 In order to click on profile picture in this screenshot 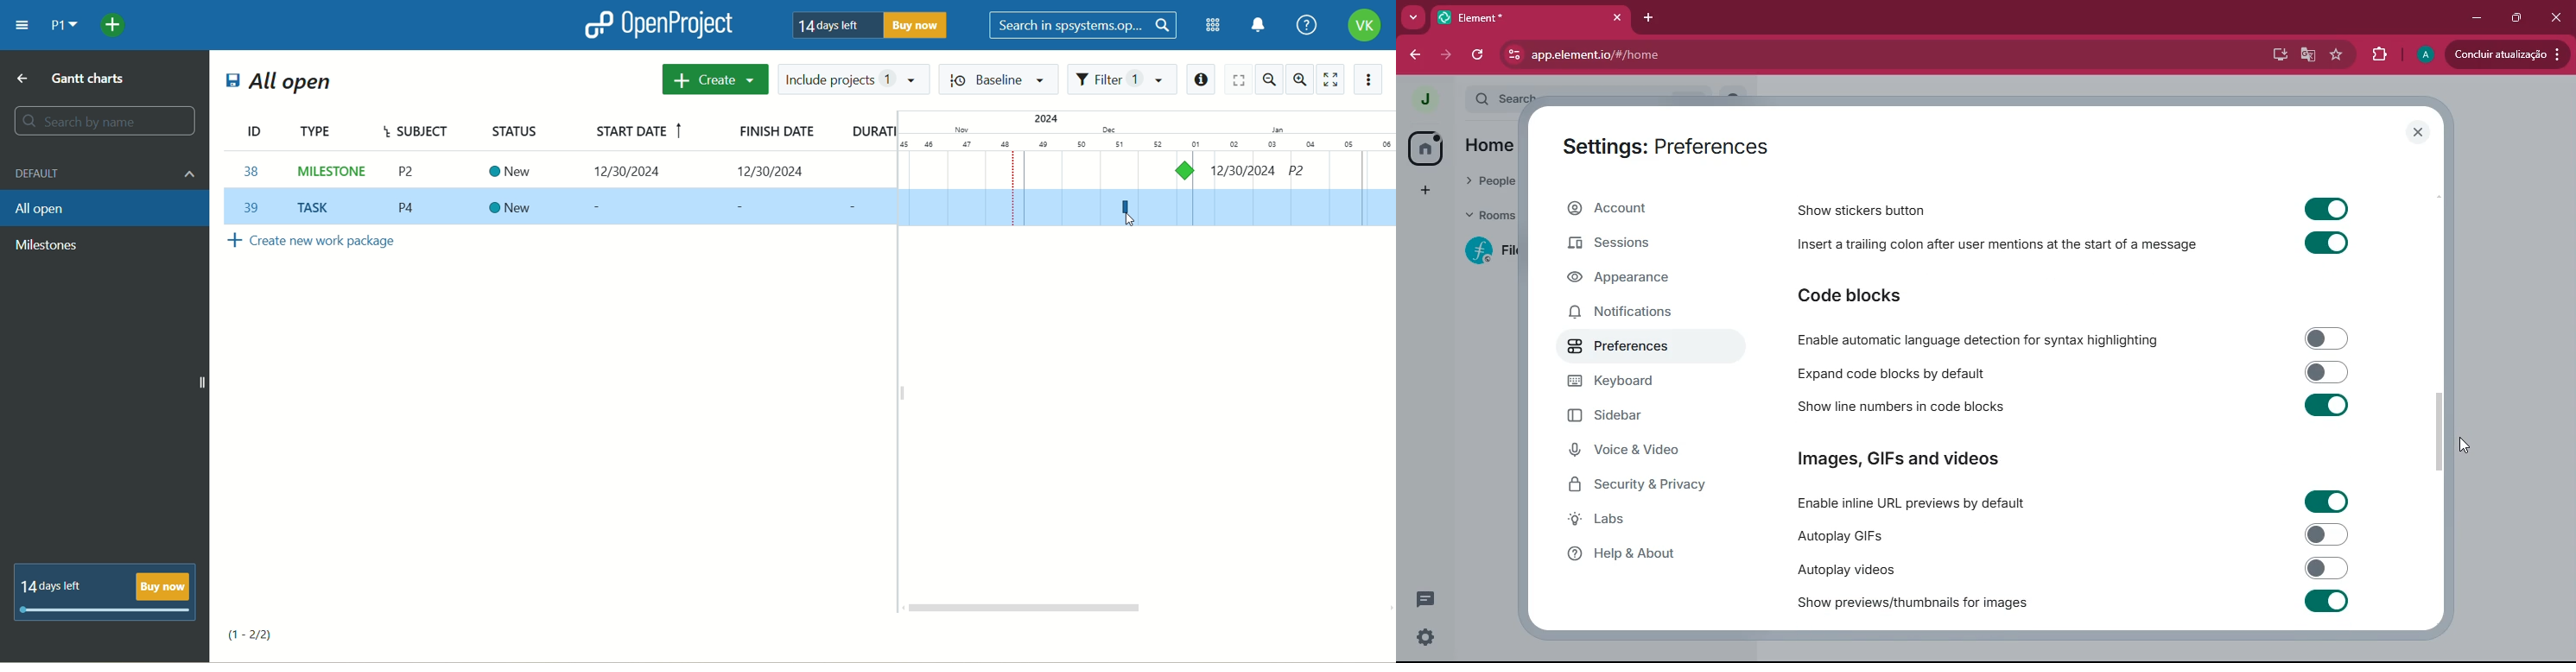, I will do `click(1425, 98)`.